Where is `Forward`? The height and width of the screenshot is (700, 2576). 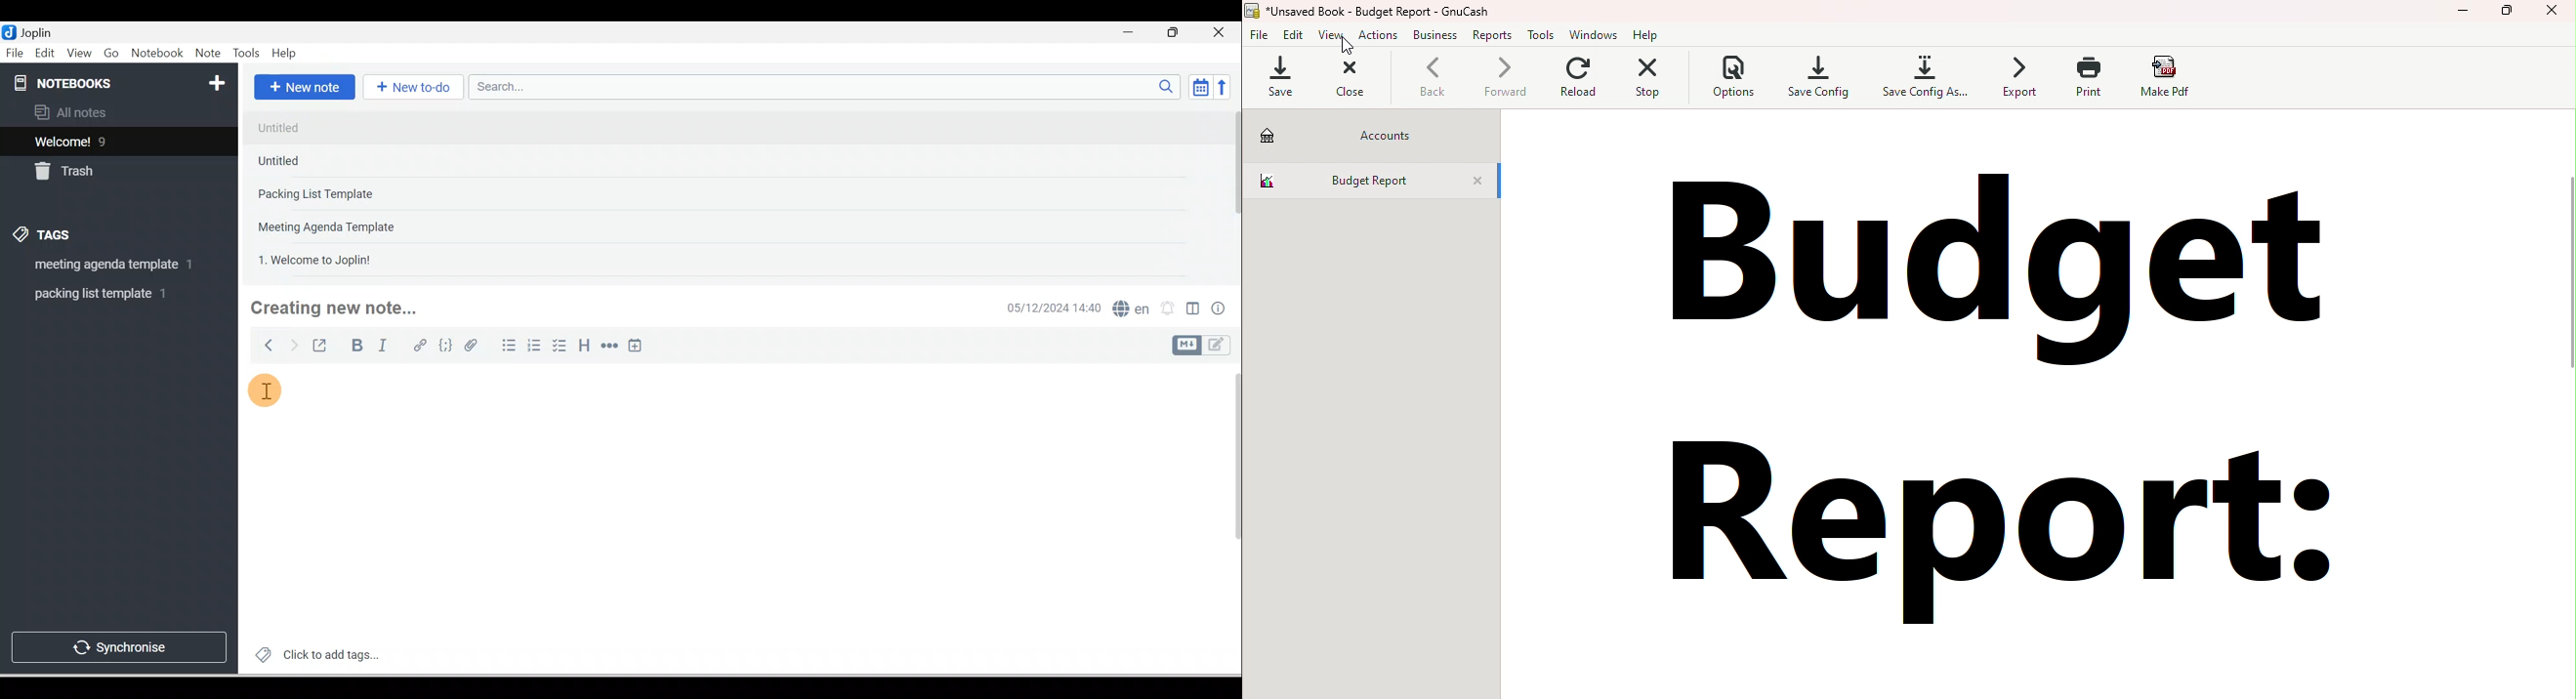 Forward is located at coordinates (293, 344).